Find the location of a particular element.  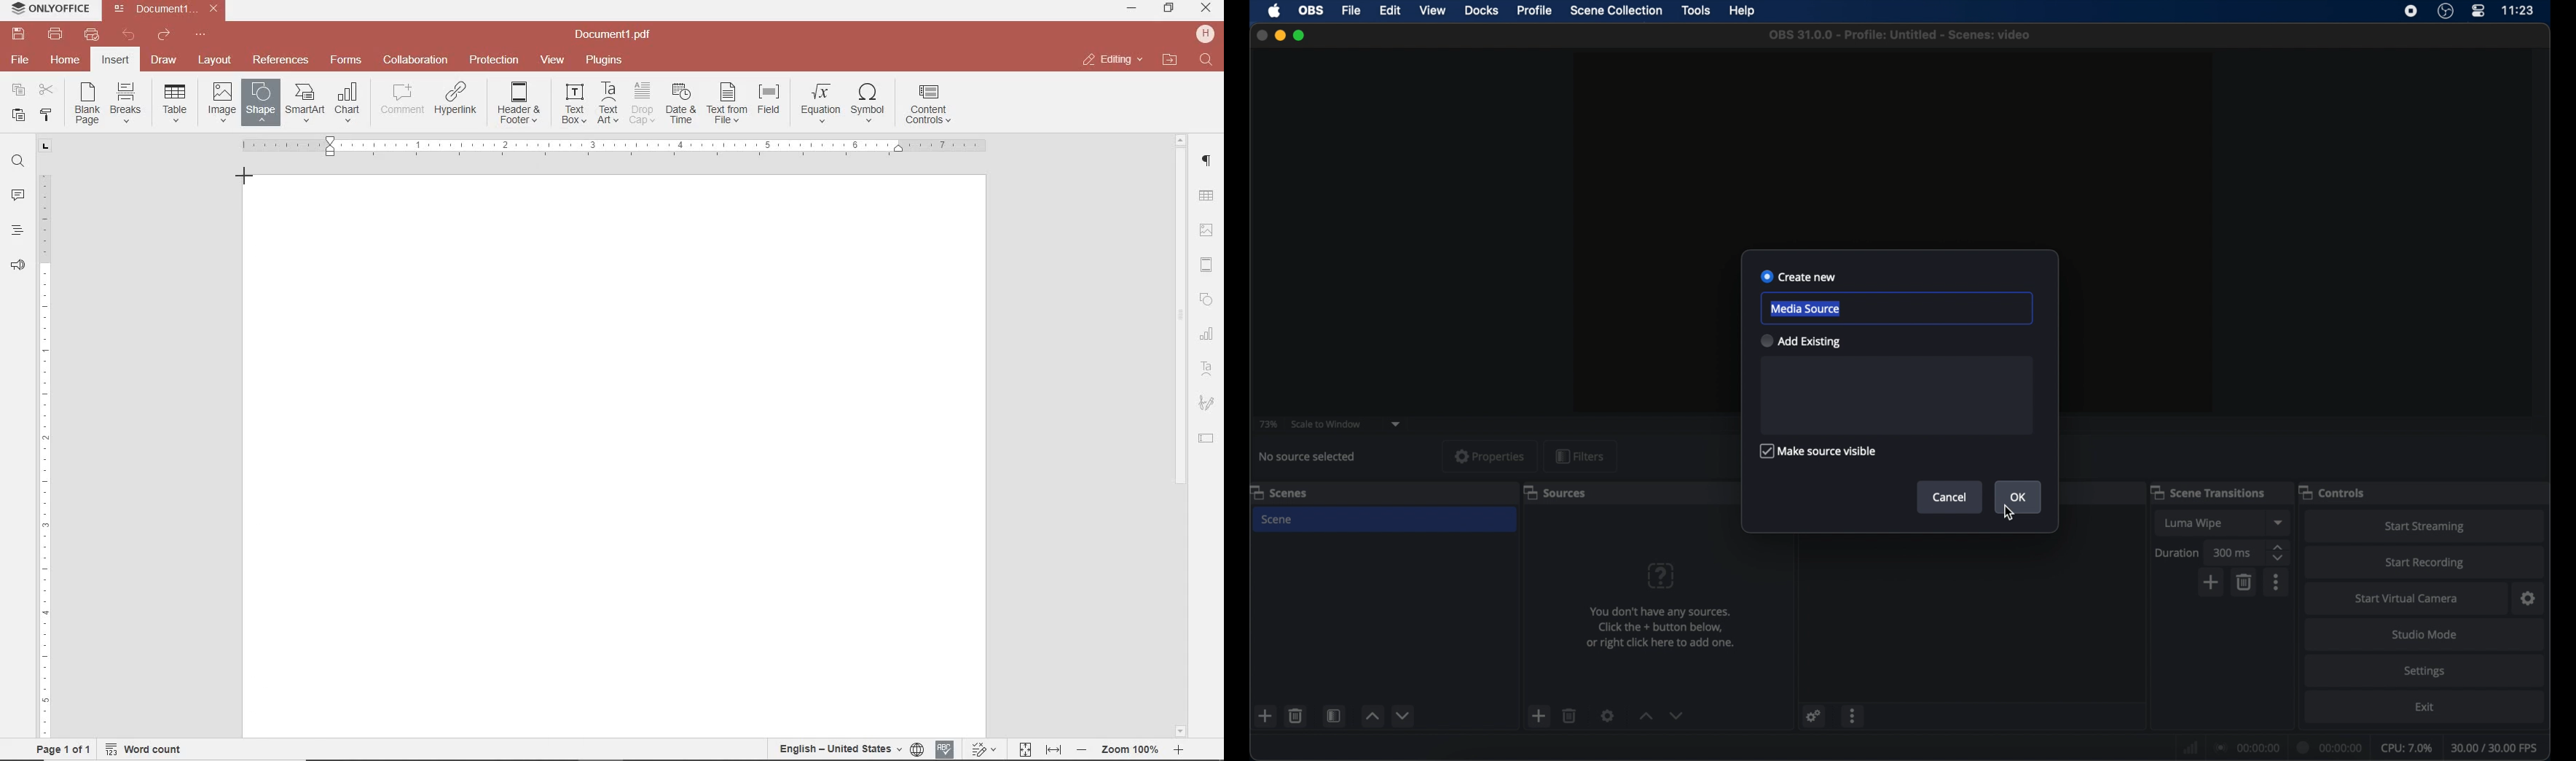

cut is located at coordinates (45, 91).